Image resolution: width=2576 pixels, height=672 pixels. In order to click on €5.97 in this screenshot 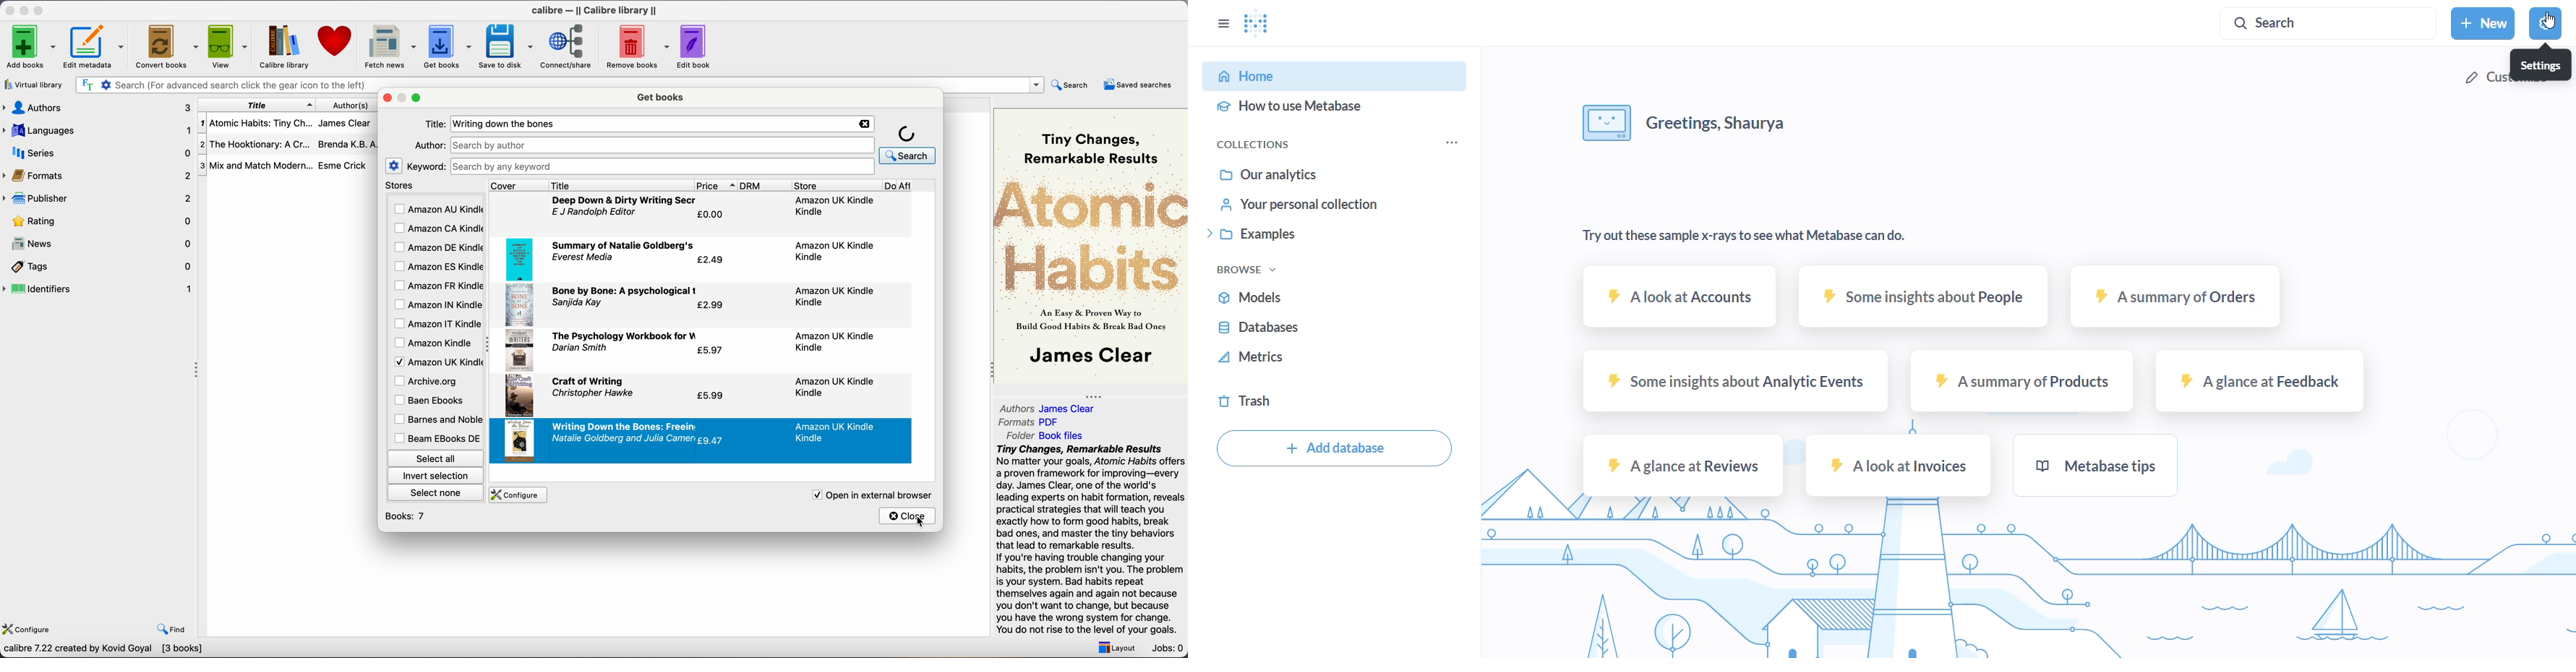, I will do `click(711, 351)`.